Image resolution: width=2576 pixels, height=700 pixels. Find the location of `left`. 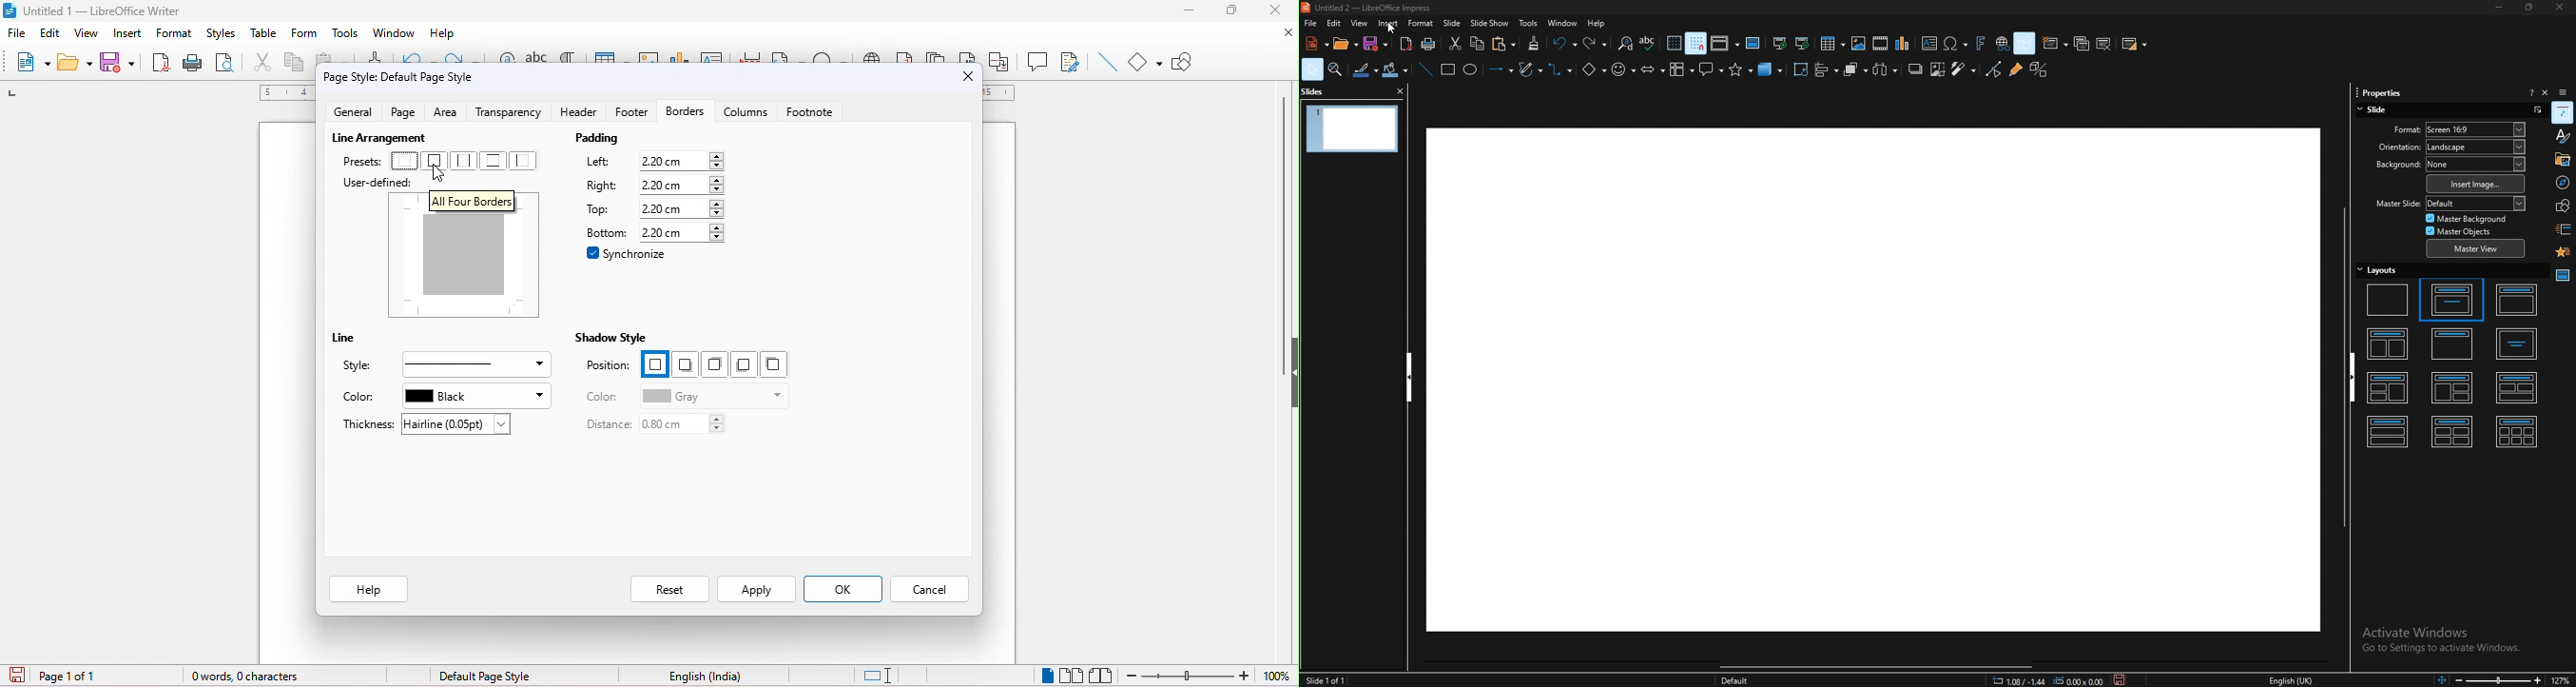

left is located at coordinates (605, 161).